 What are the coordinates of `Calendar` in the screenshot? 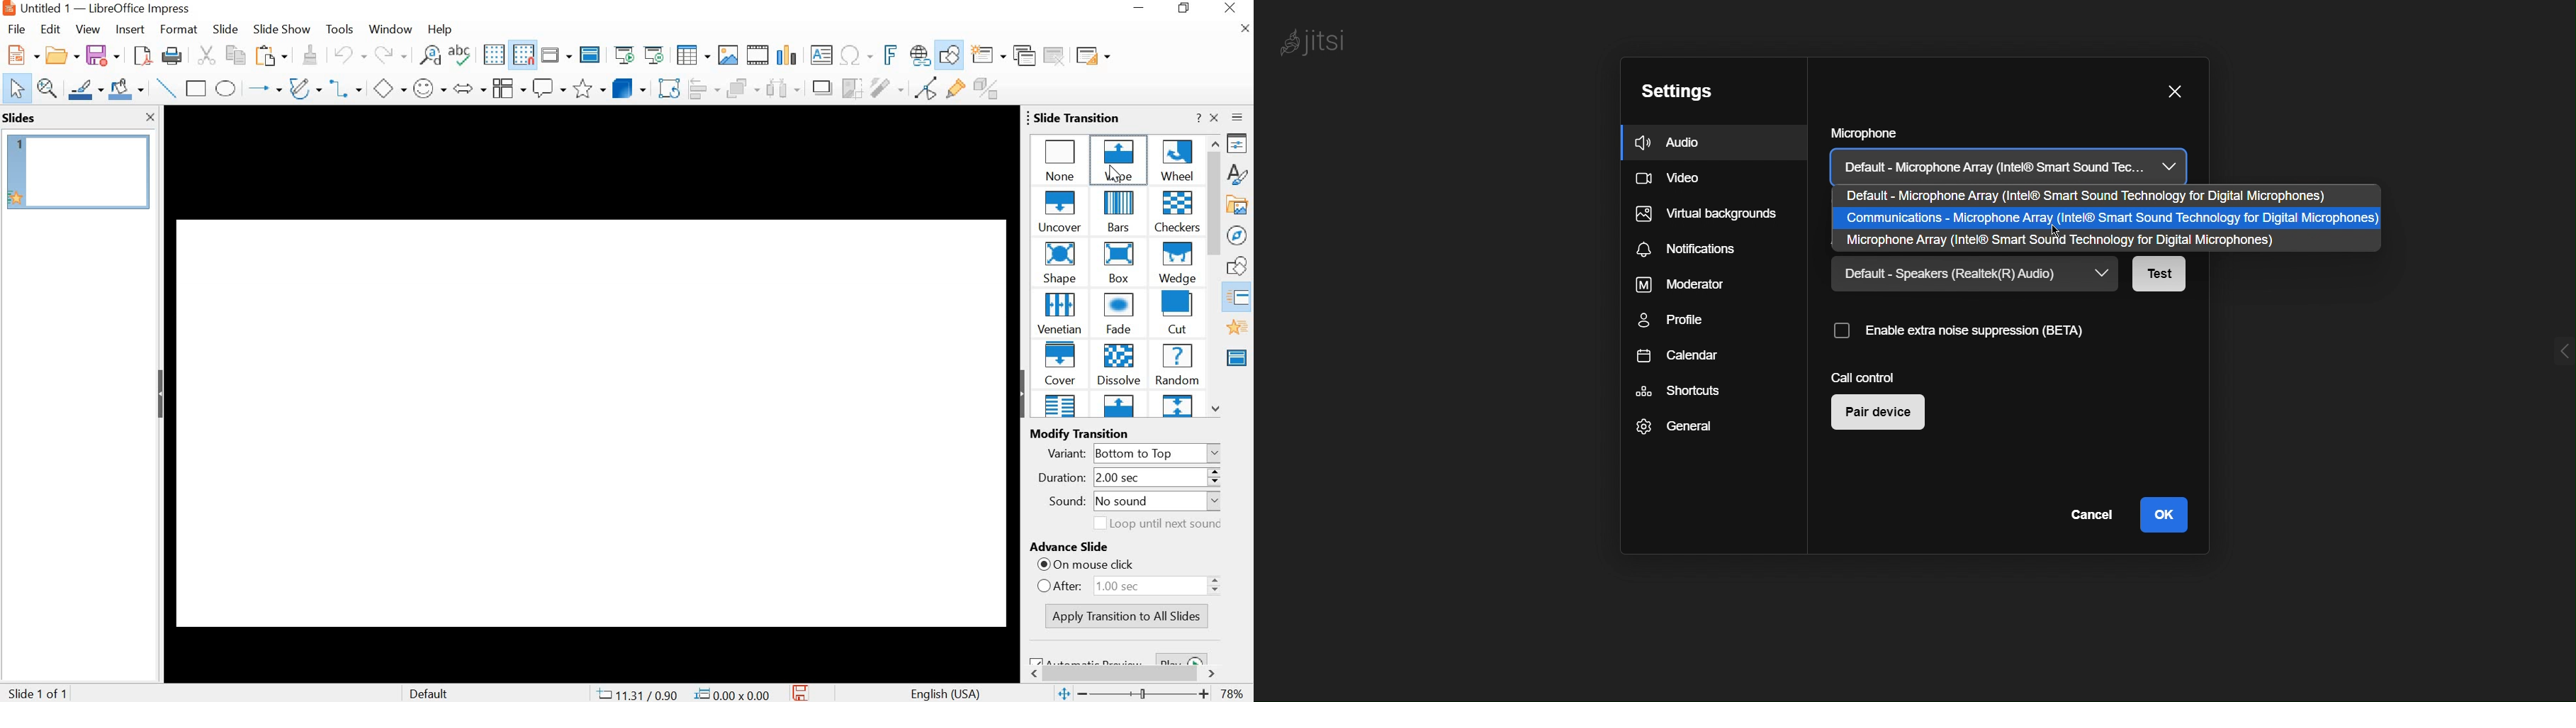 It's located at (1681, 360).